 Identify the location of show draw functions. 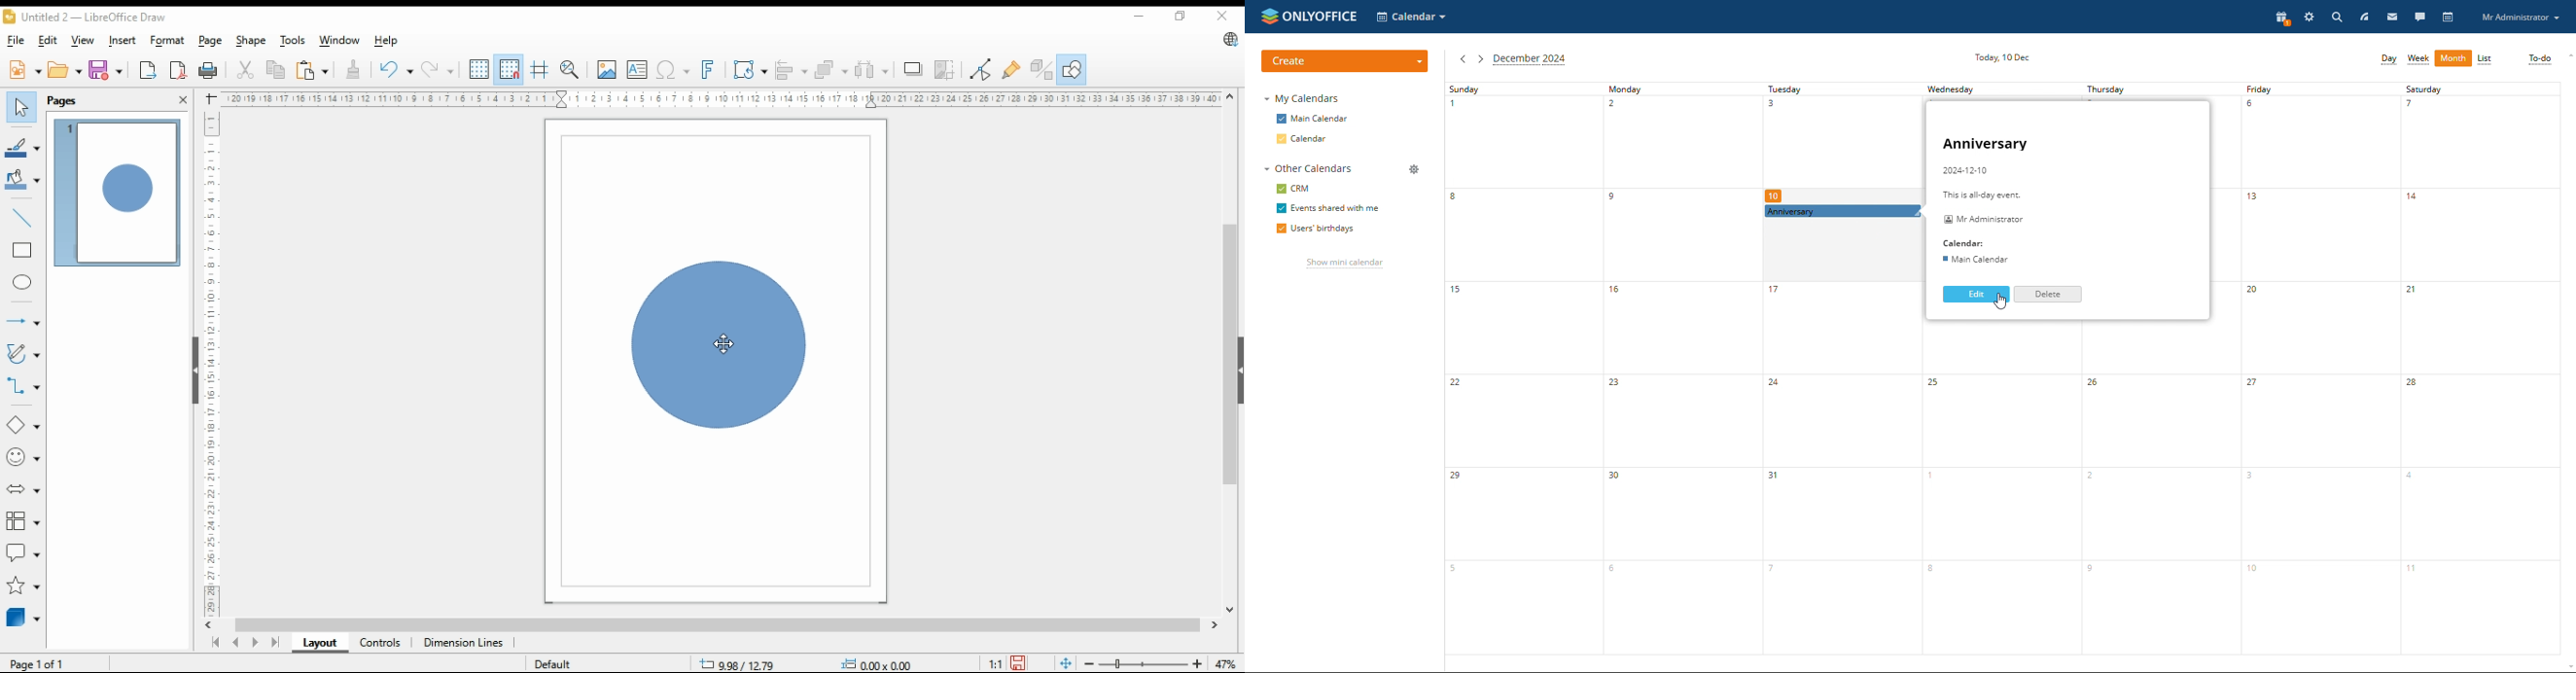
(1072, 70).